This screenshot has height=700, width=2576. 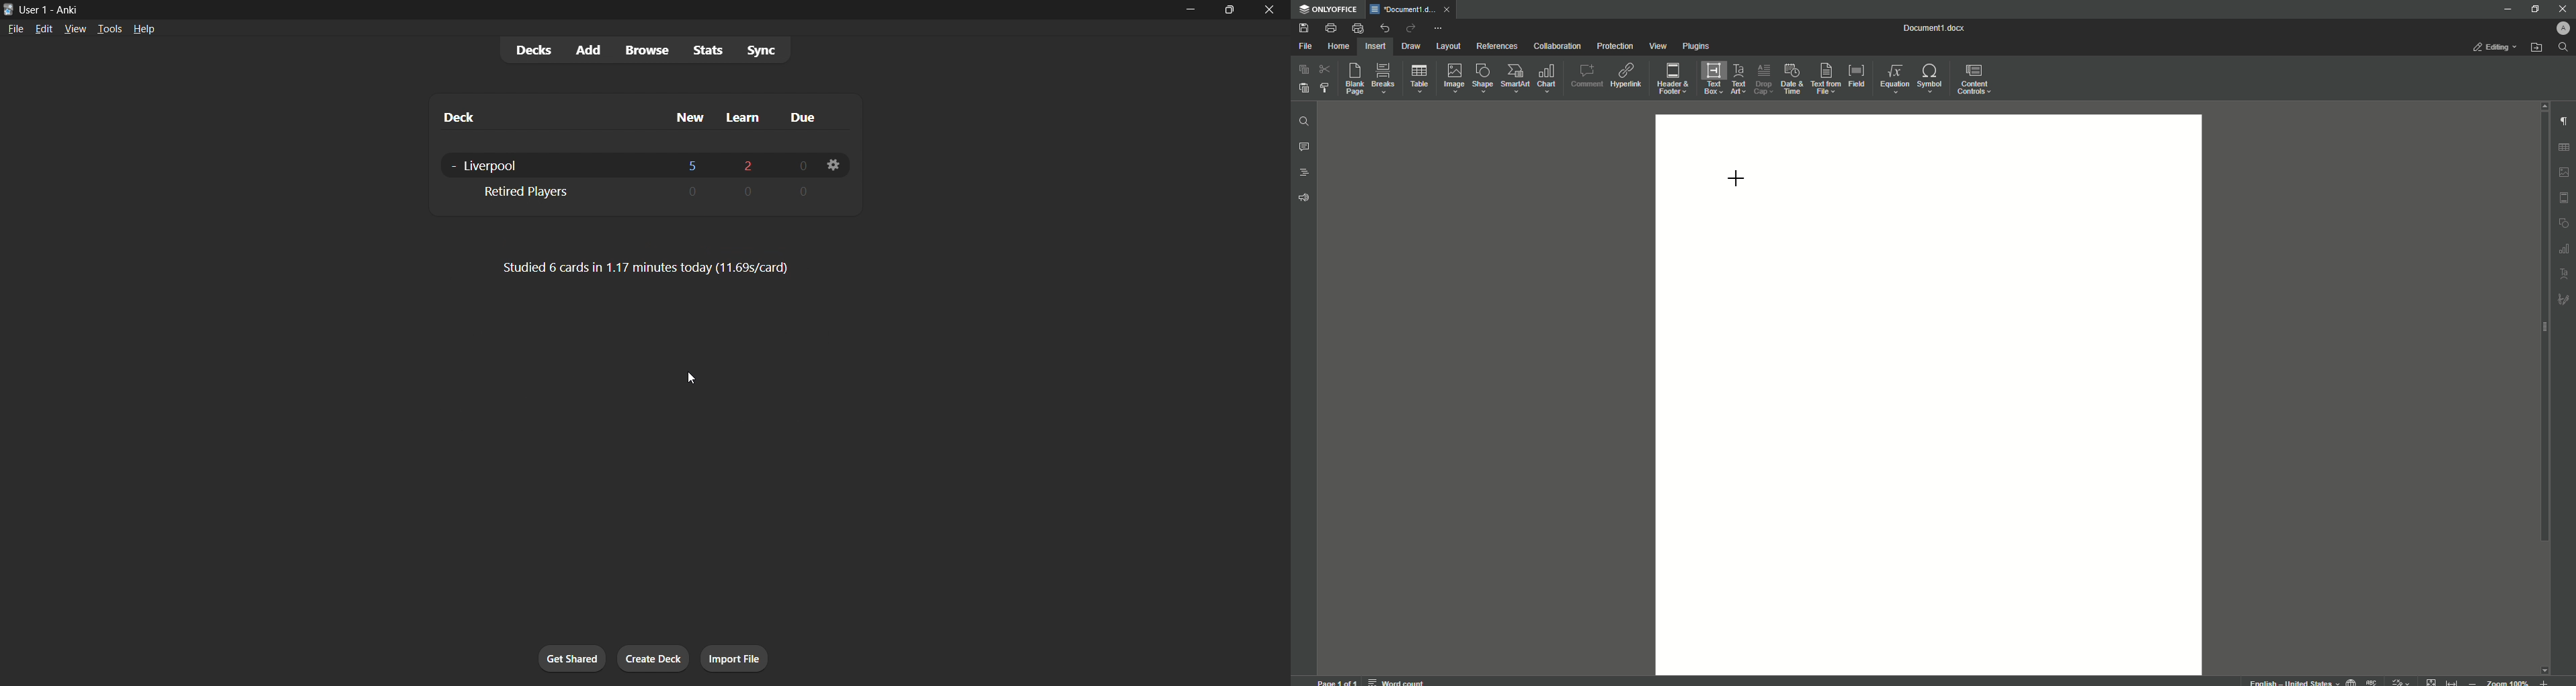 I want to click on Tab 1, so click(x=1405, y=9).